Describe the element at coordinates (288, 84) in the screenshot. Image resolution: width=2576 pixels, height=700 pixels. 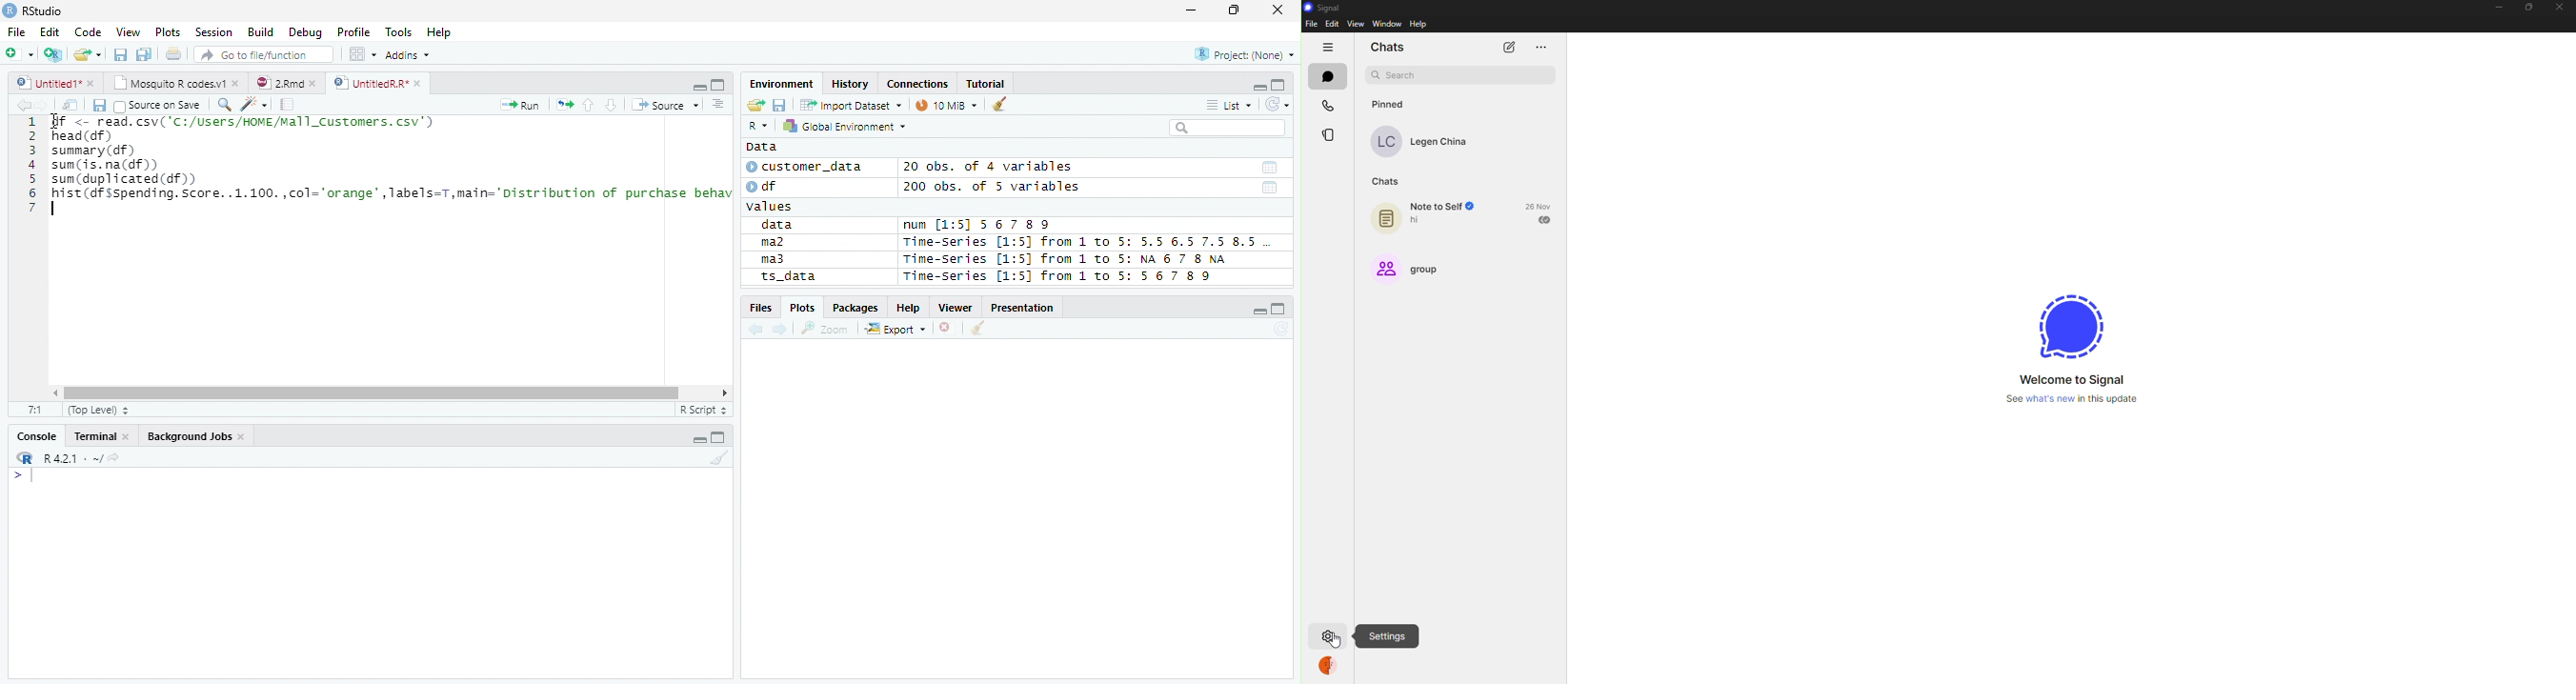
I see `2.Rmd` at that location.